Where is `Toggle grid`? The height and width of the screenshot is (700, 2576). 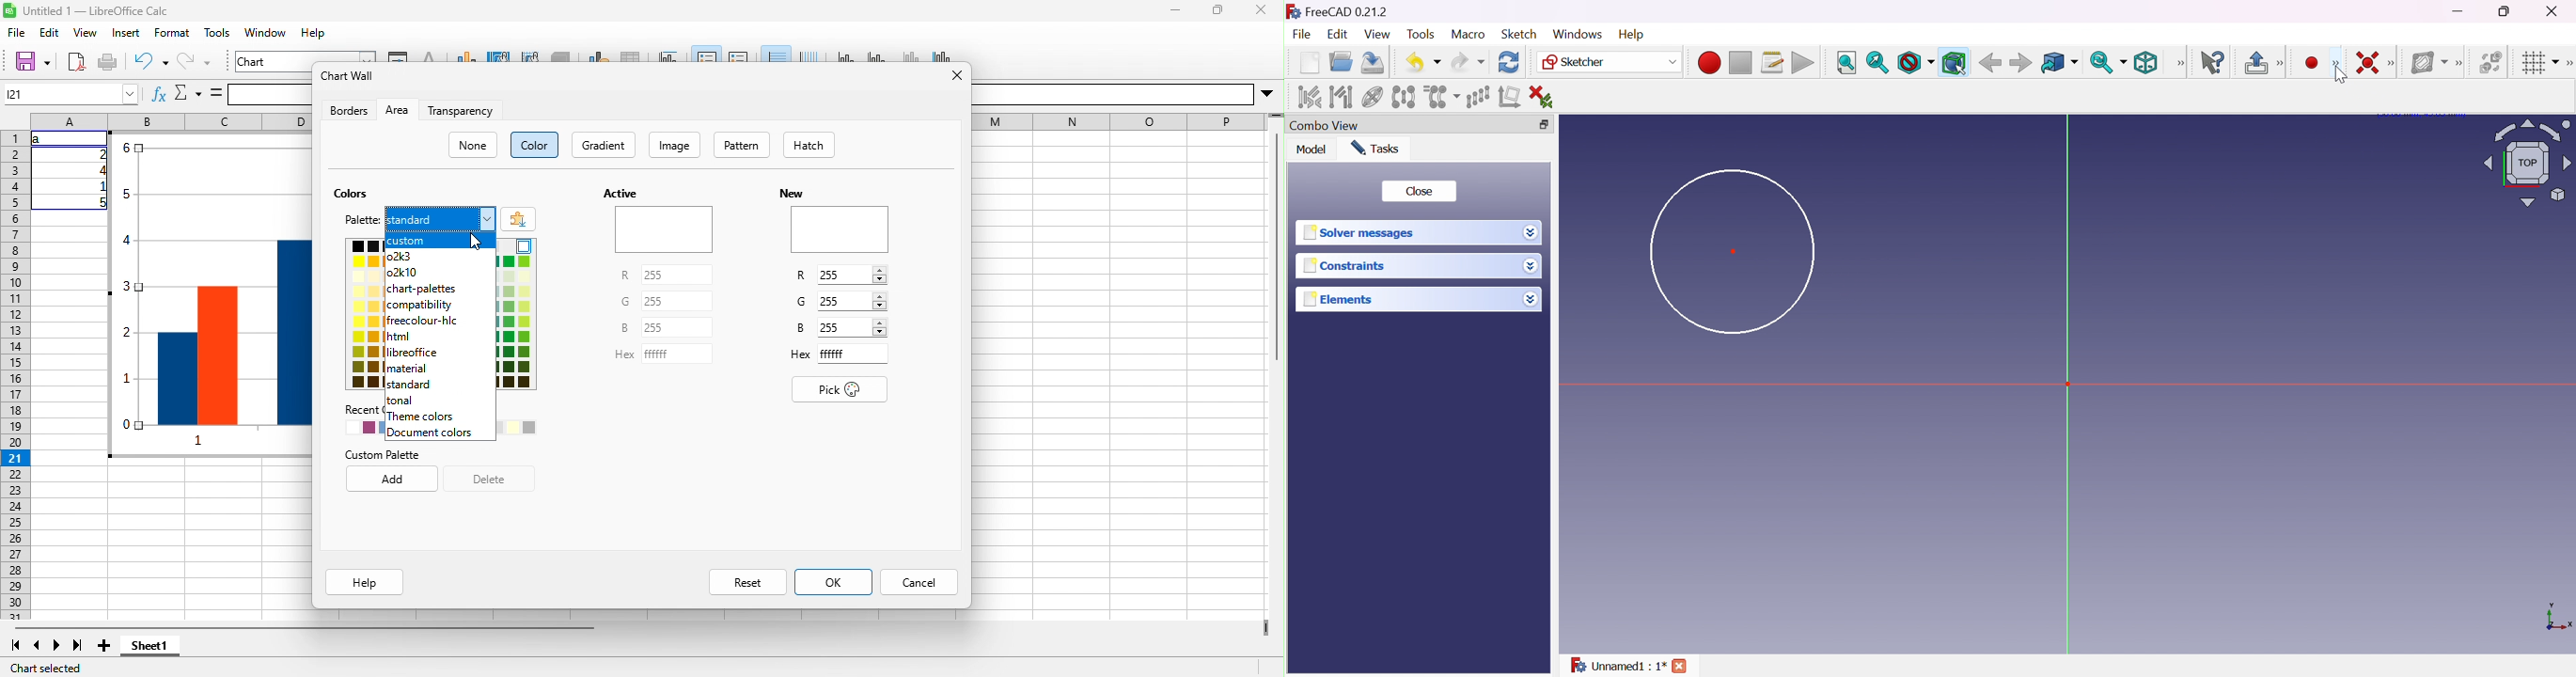
Toggle grid is located at coordinates (2538, 62).